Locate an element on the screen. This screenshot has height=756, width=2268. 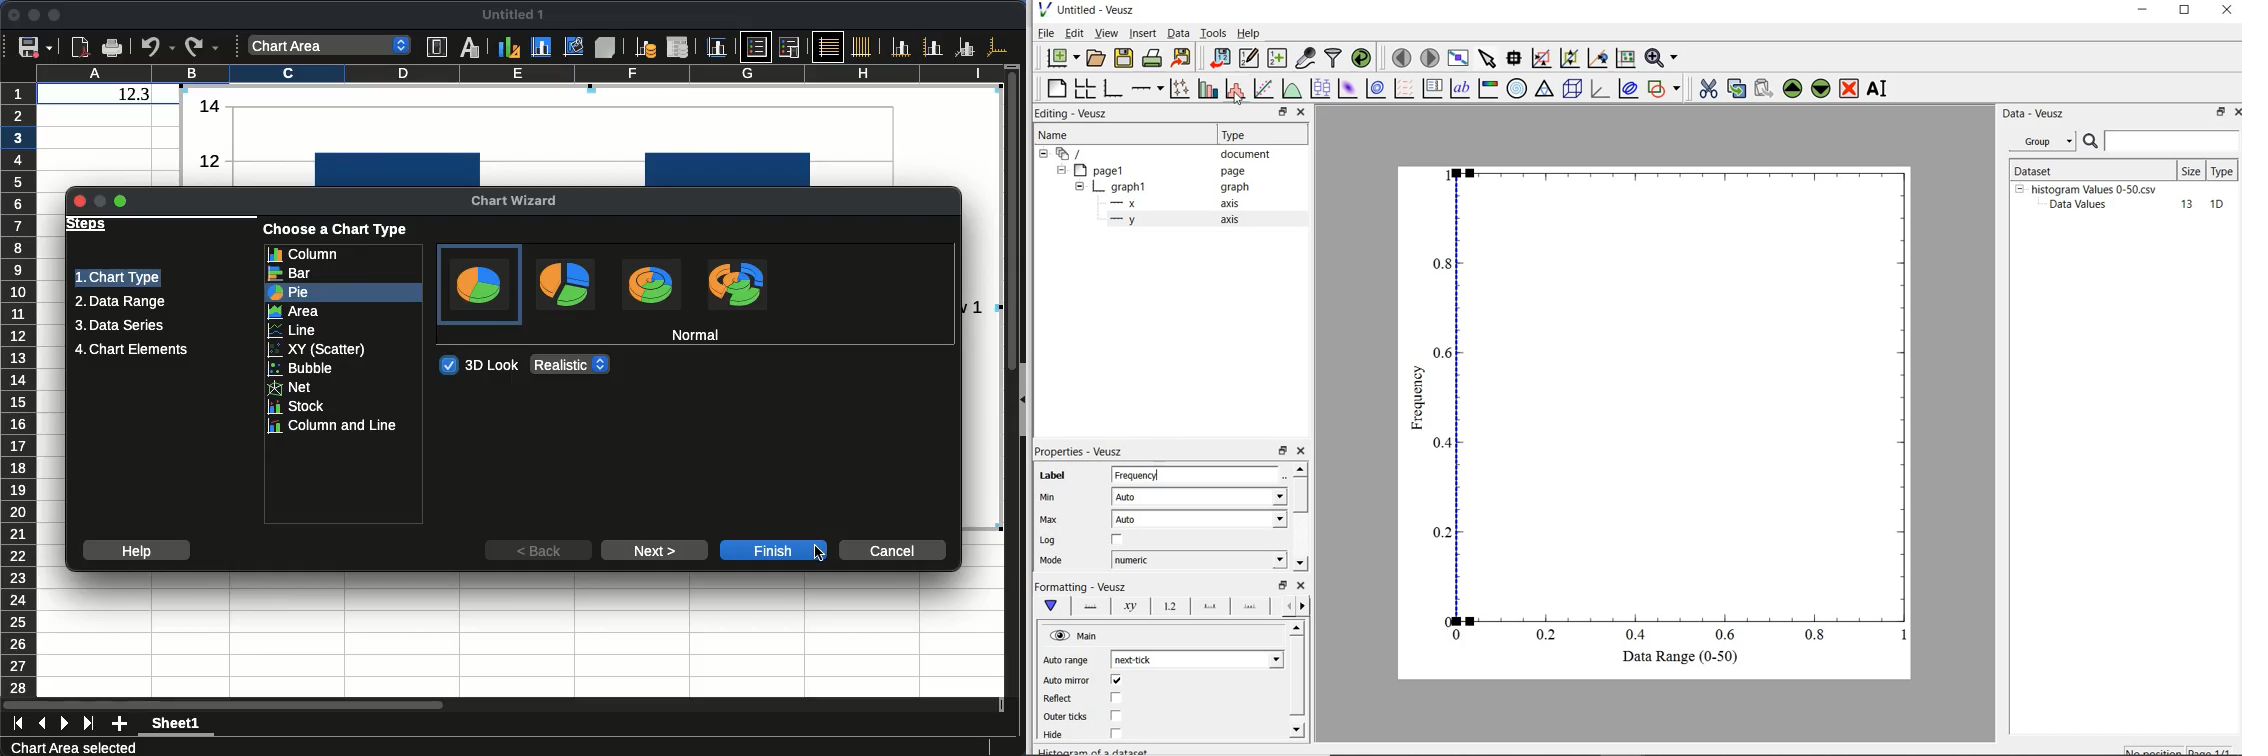
move down is located at coordinates (1300, 563).